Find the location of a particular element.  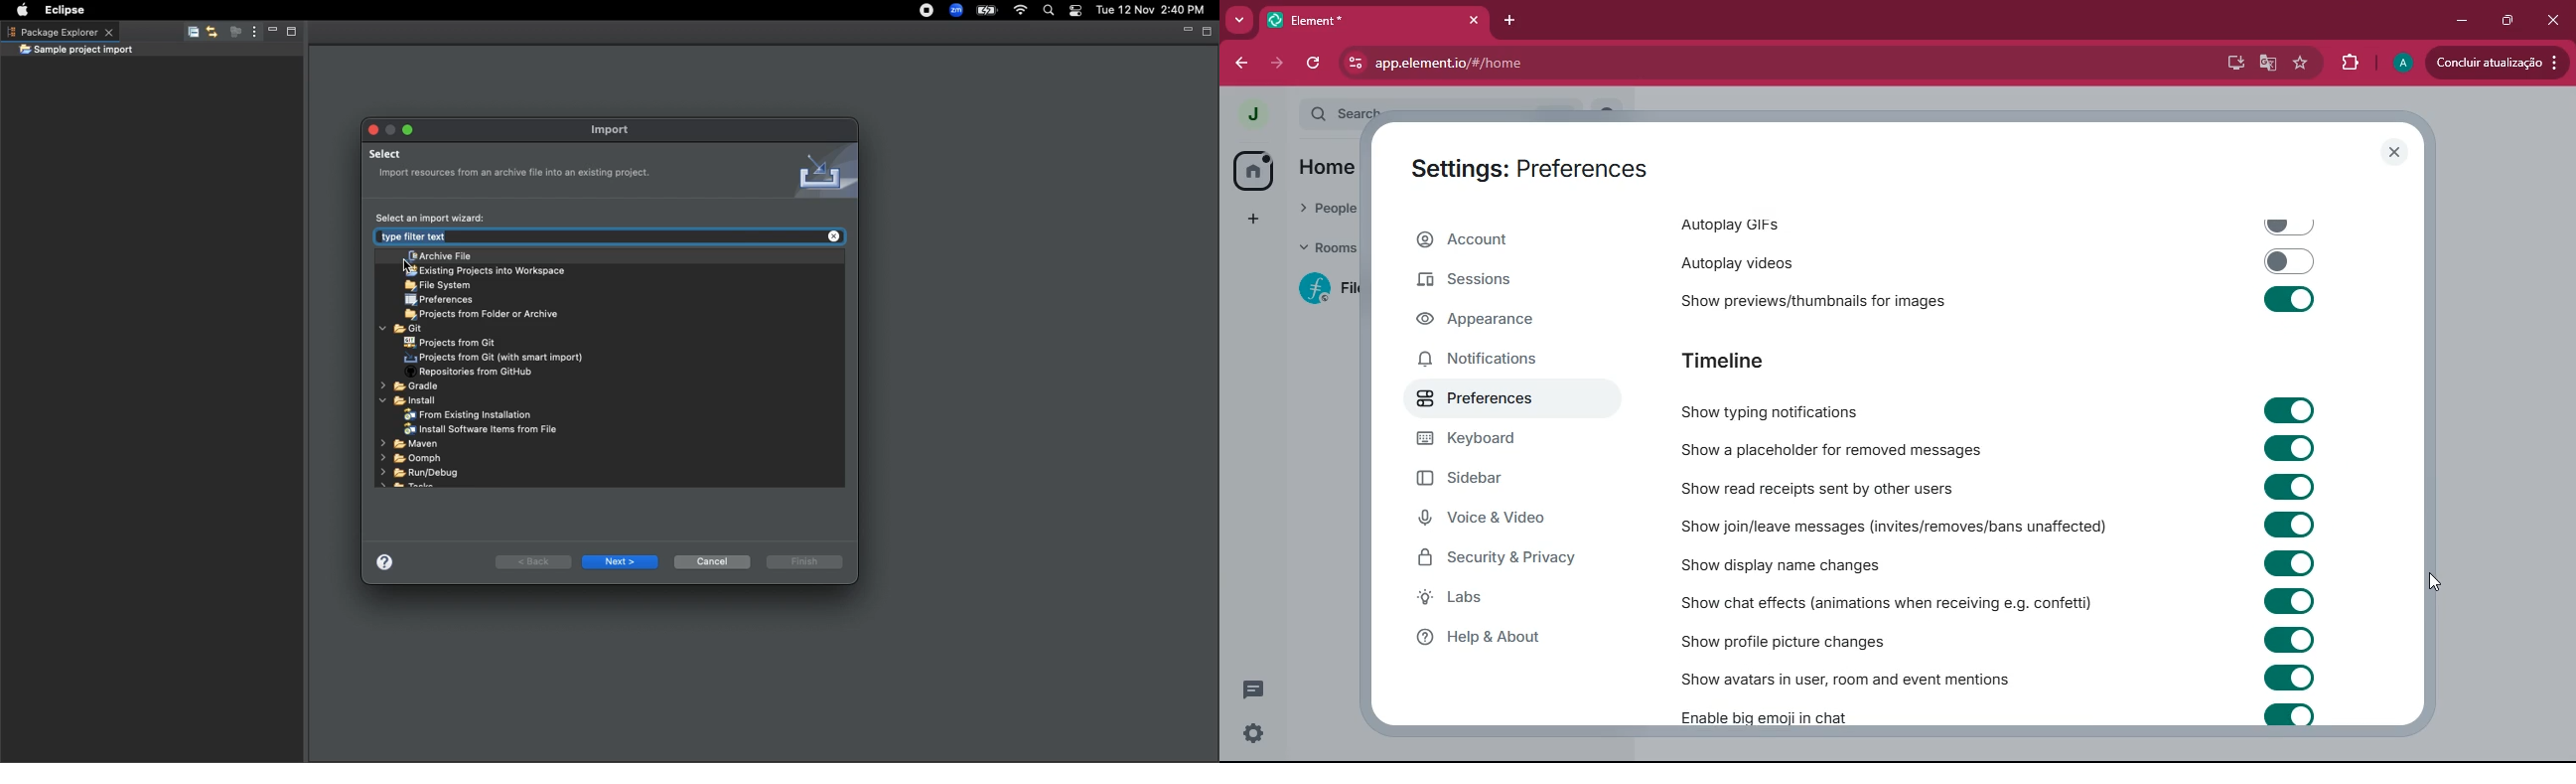

add is located at coordinates (1249, 223).